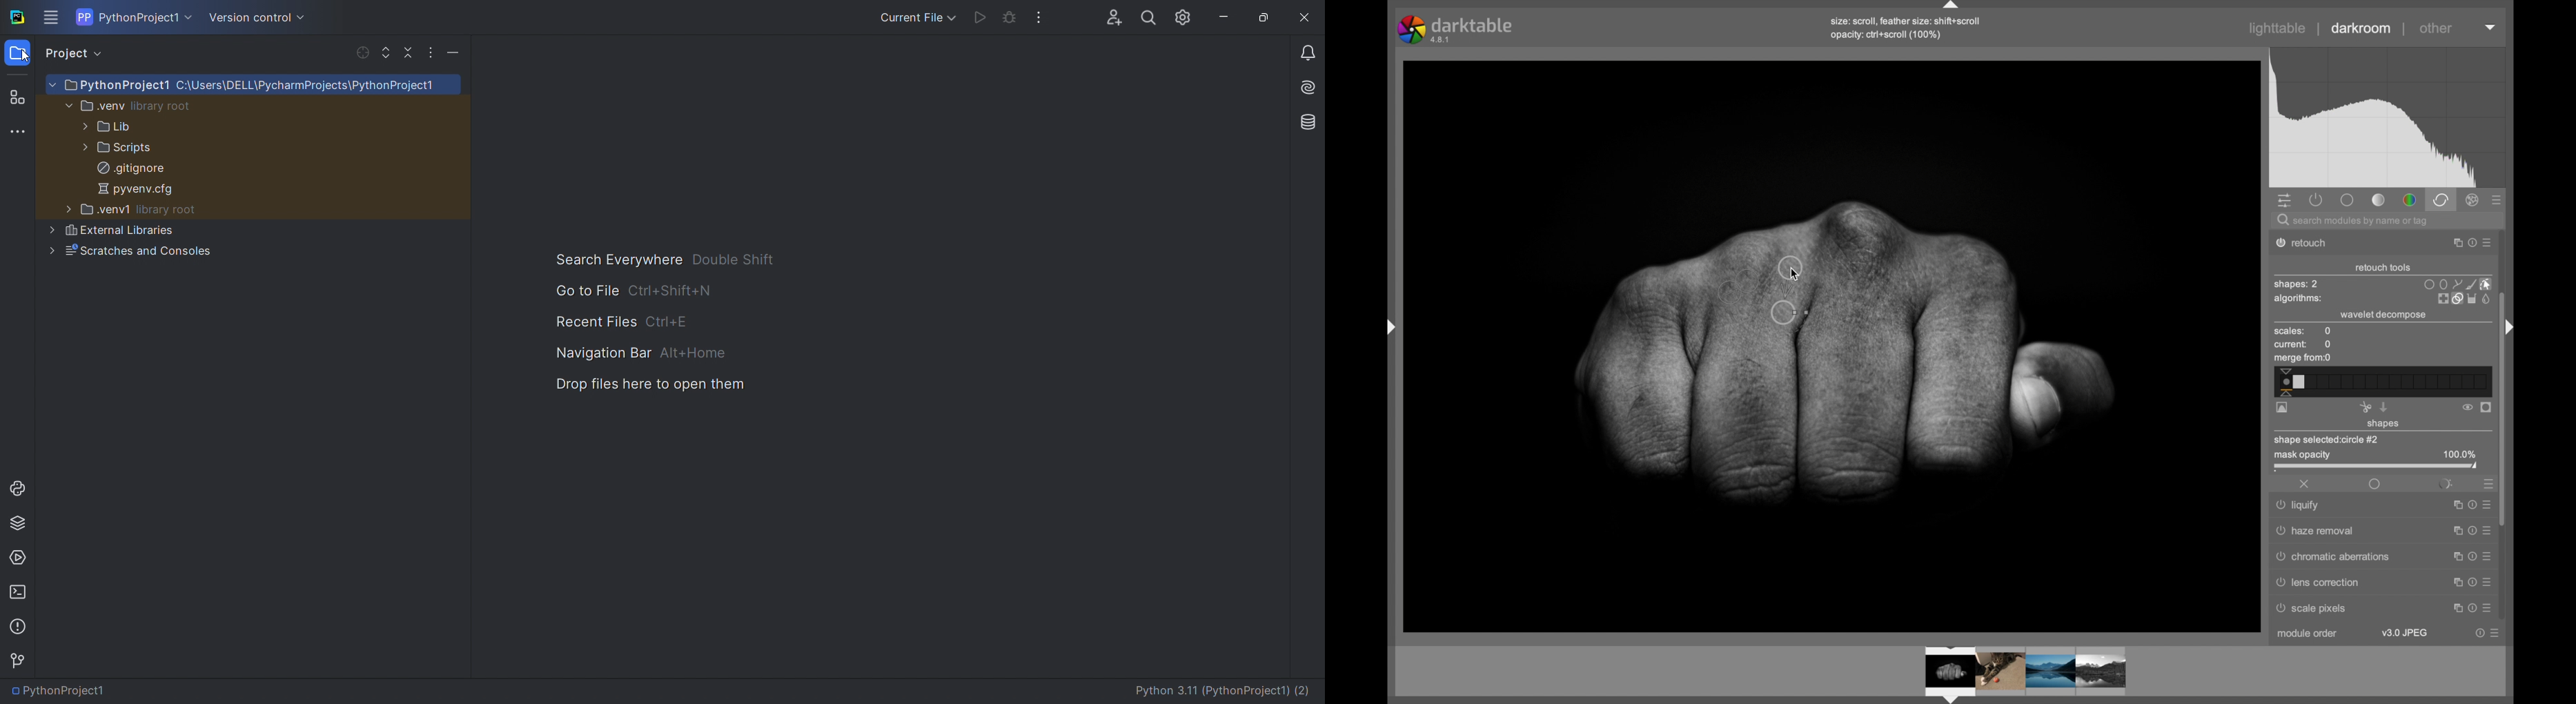 The width and height of the screenshot is (2576, 728). What do you see at coordinates (2487, 555) in the screenshot?
I see `more options` at bounding box center [2487, 555].